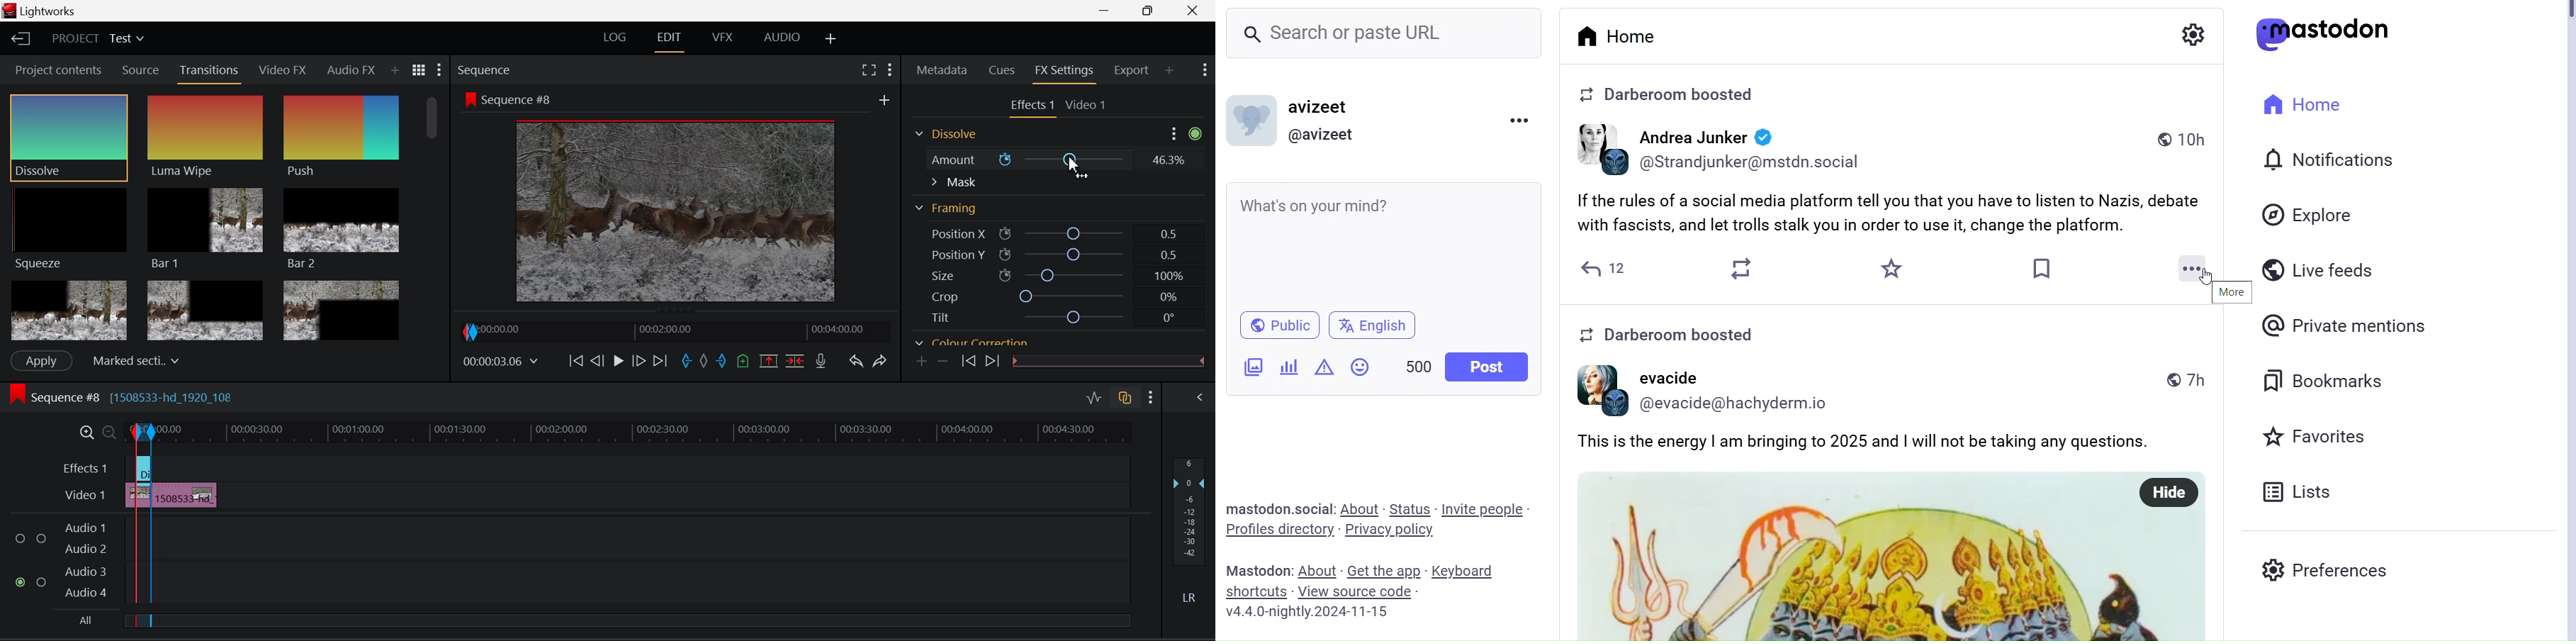  What do you see at coordinates (1708, 138) in the screenshot?
I see `user name` at bounding box center [1708, 138].